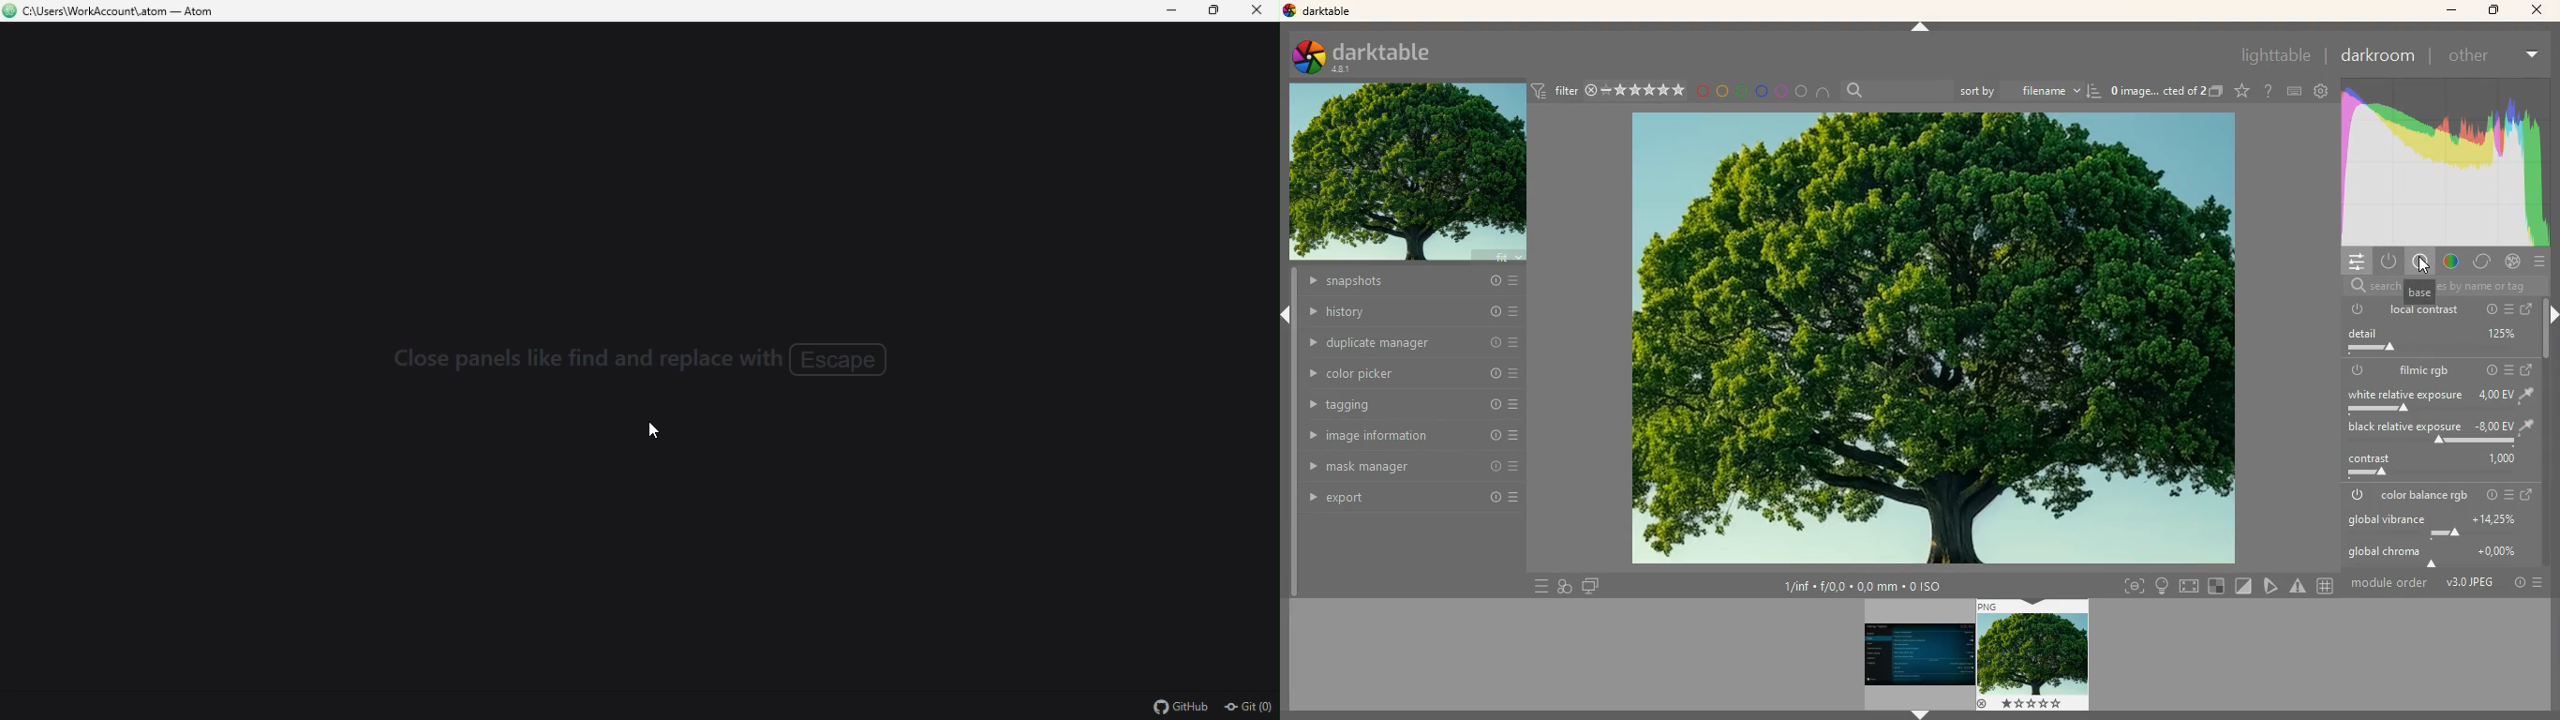 The image size is (2576, 728). Describe the element at coordinates (2509, 308) in the screenshot. I see `more` at that location.